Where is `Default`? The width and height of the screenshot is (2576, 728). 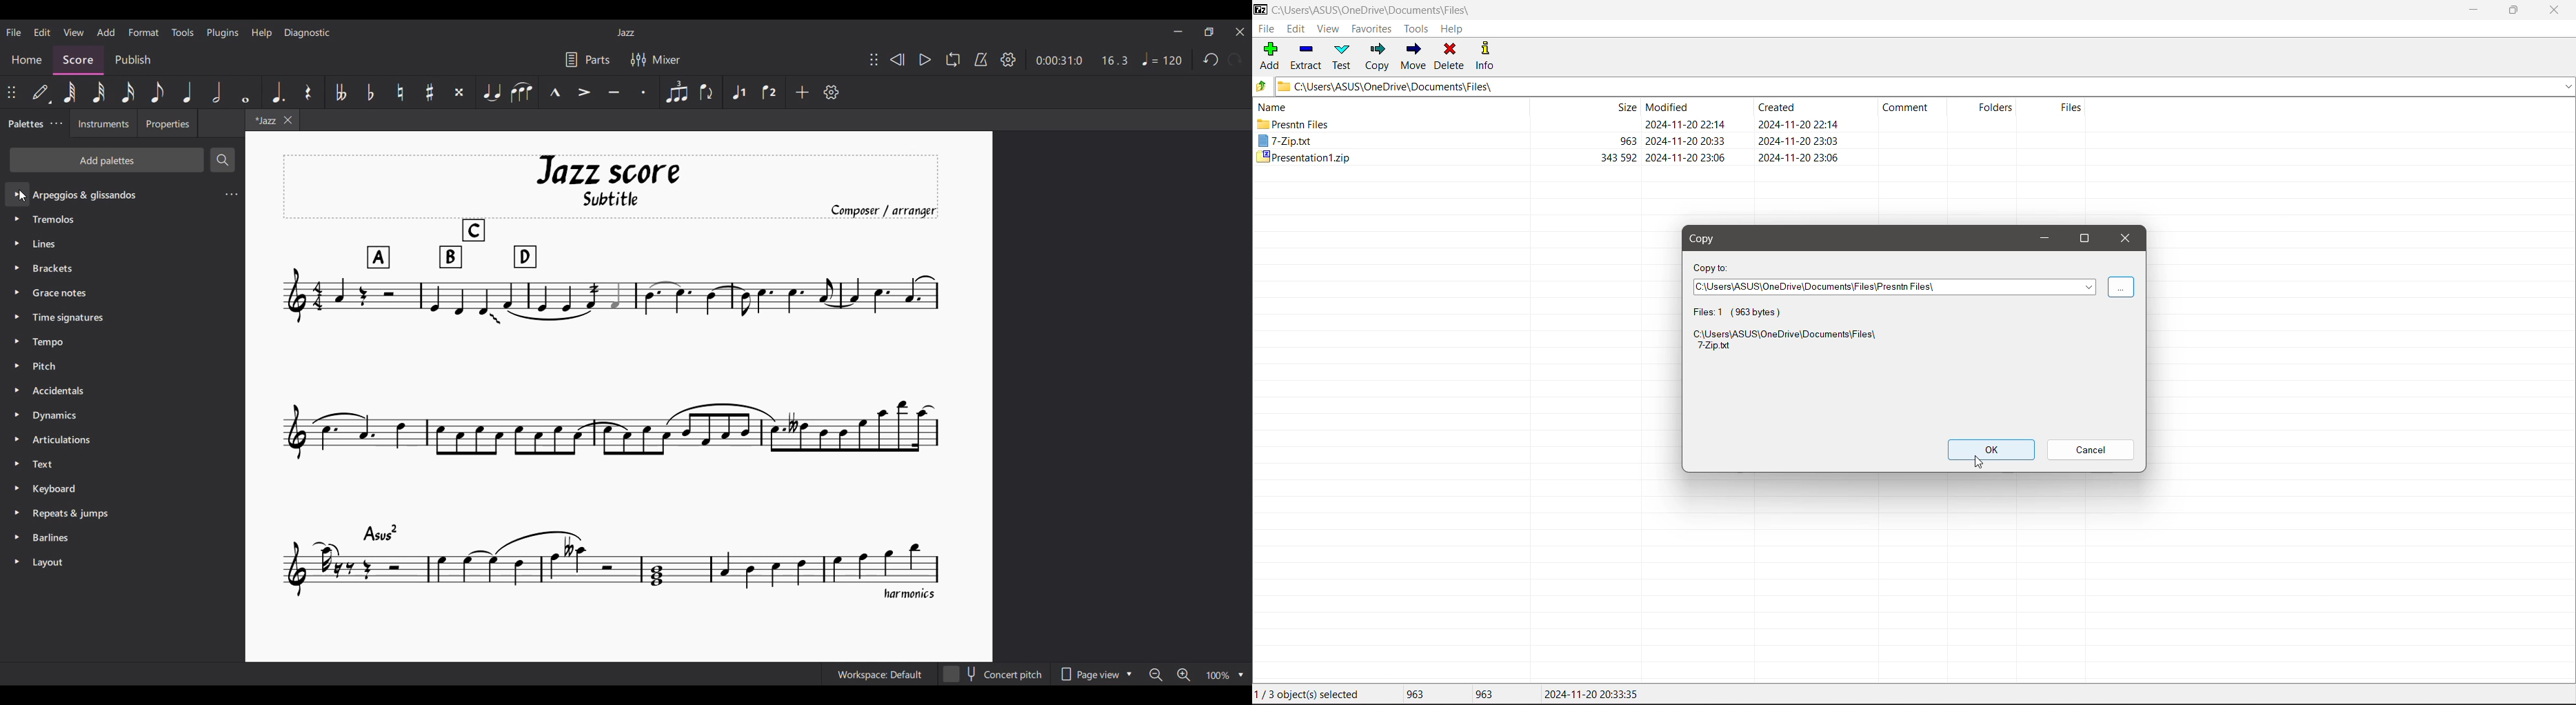
Default is located at coordinates (42, 92).